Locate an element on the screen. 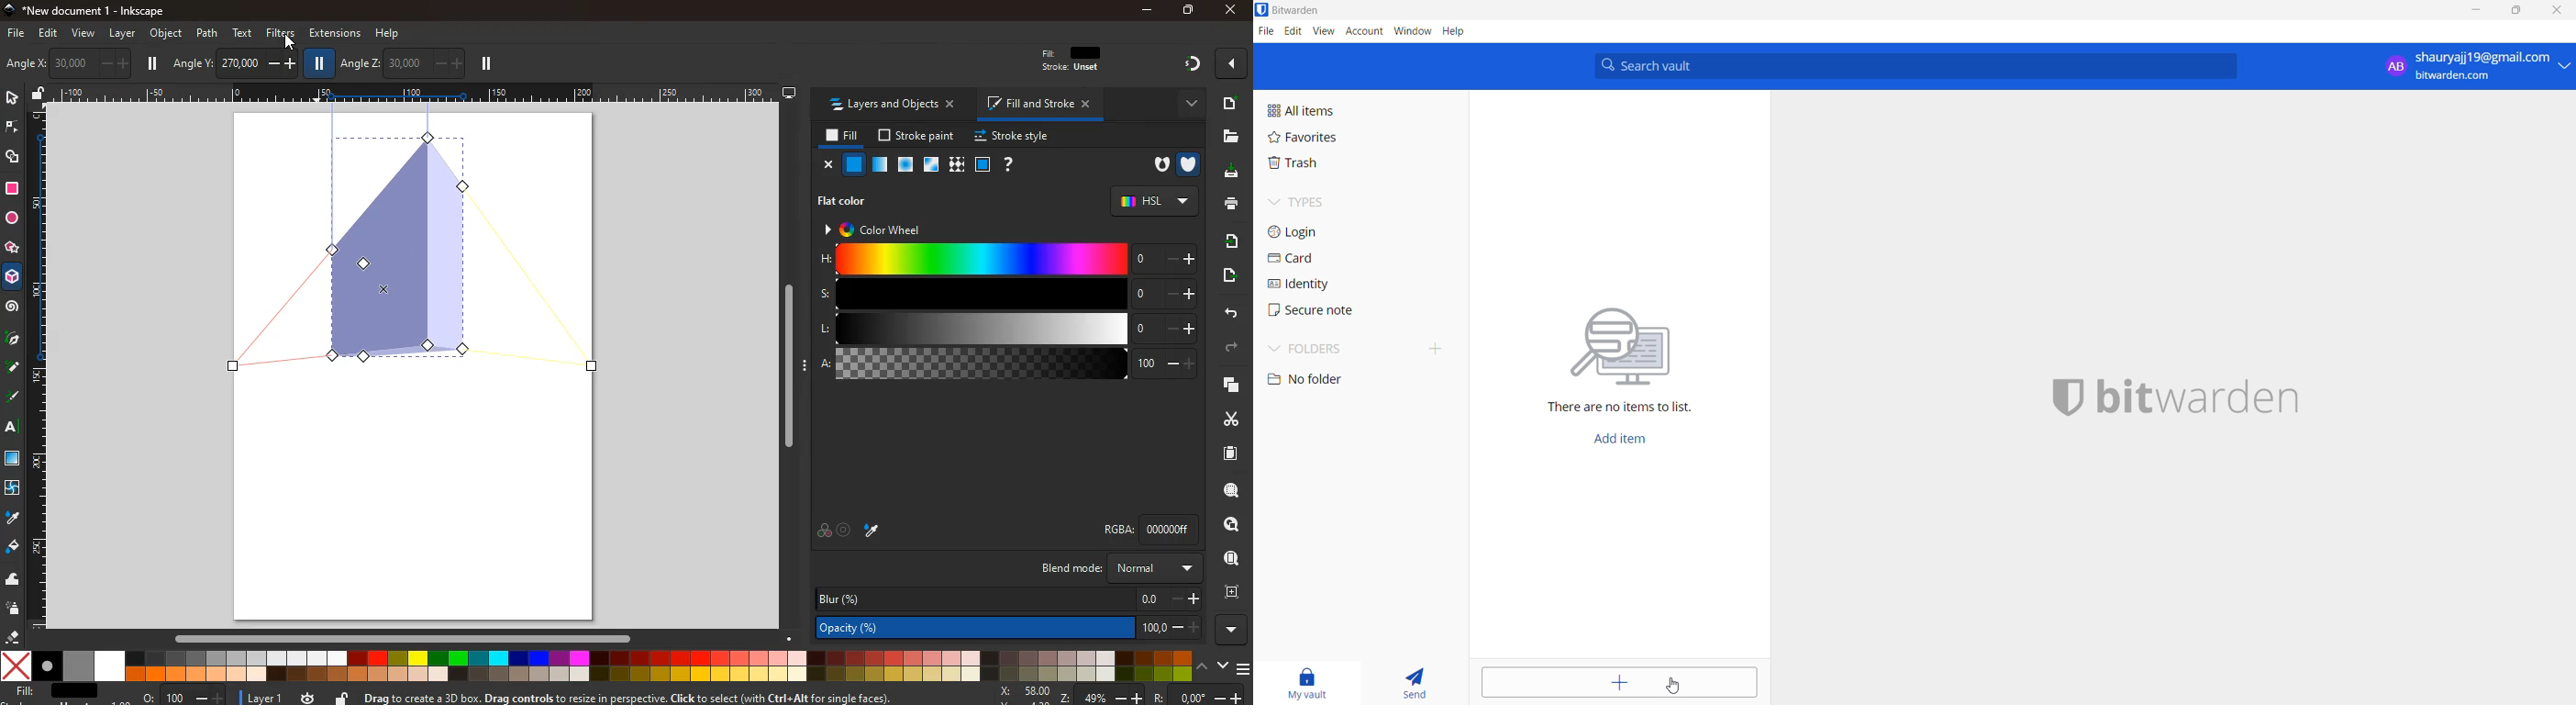 This screenshot has height=728, width=2576. close is located at coordinates (2561, 10).